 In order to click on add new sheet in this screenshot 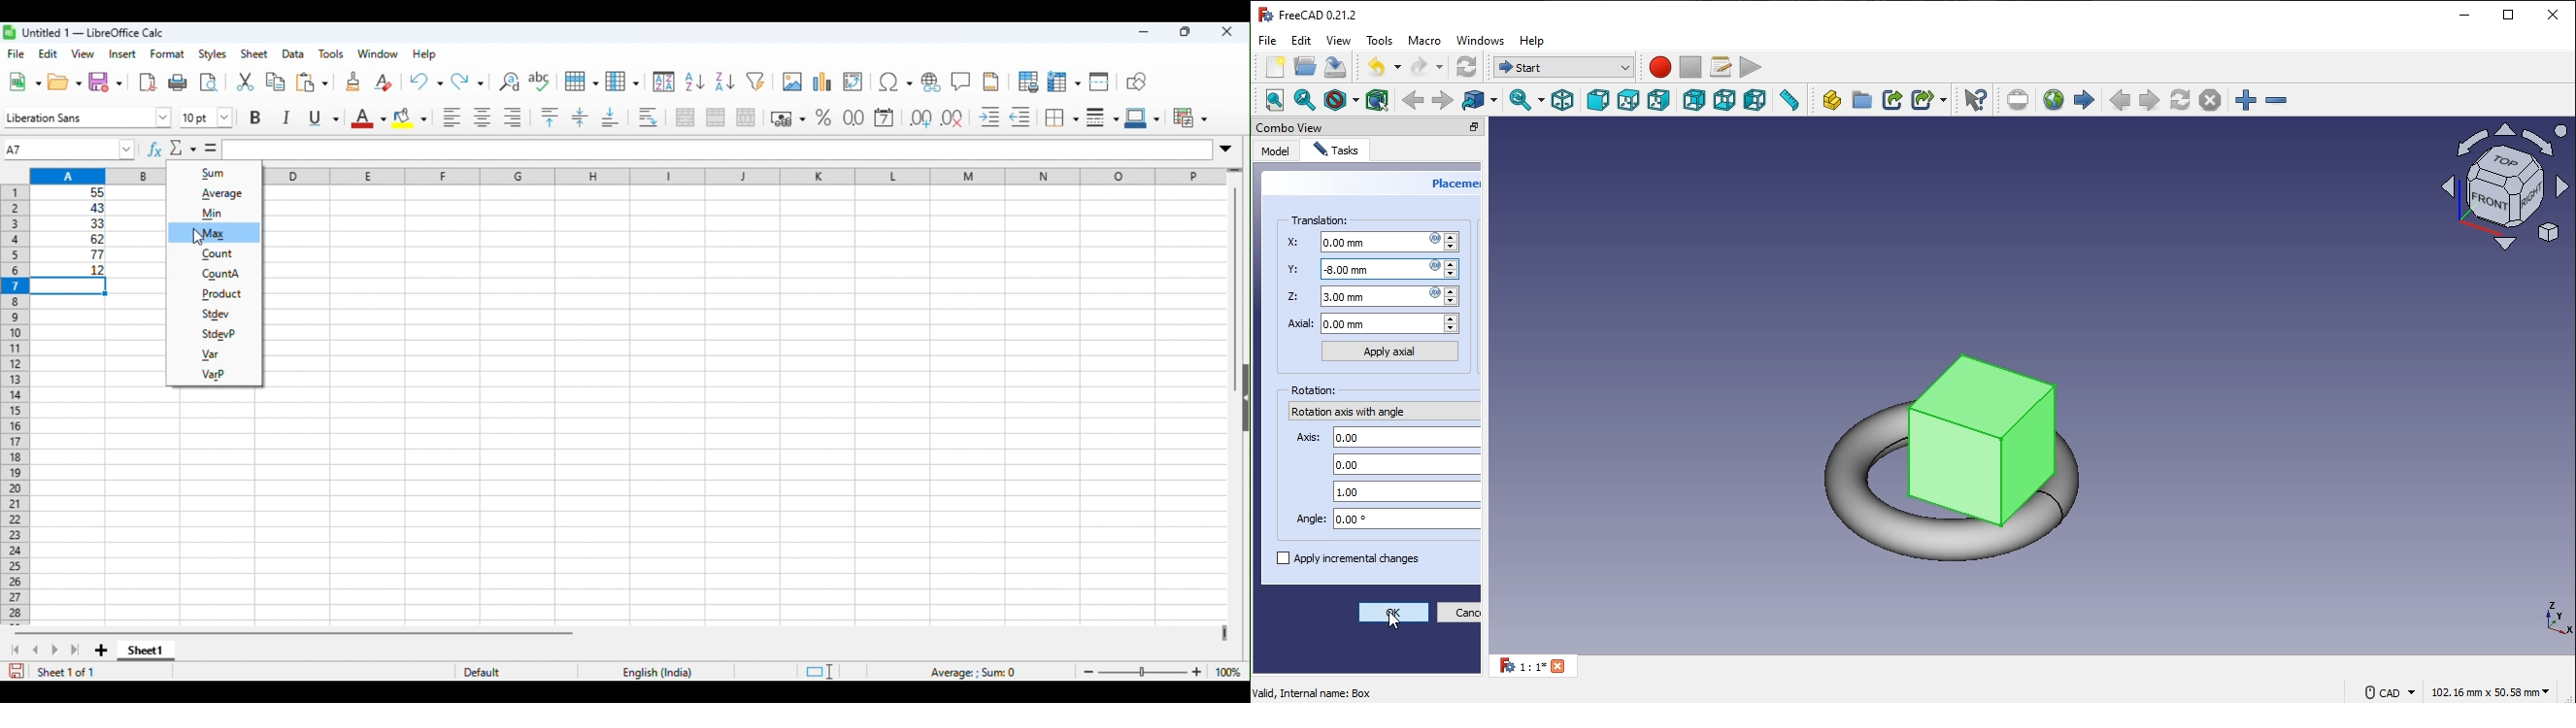, I will do `click(102, 649)`.